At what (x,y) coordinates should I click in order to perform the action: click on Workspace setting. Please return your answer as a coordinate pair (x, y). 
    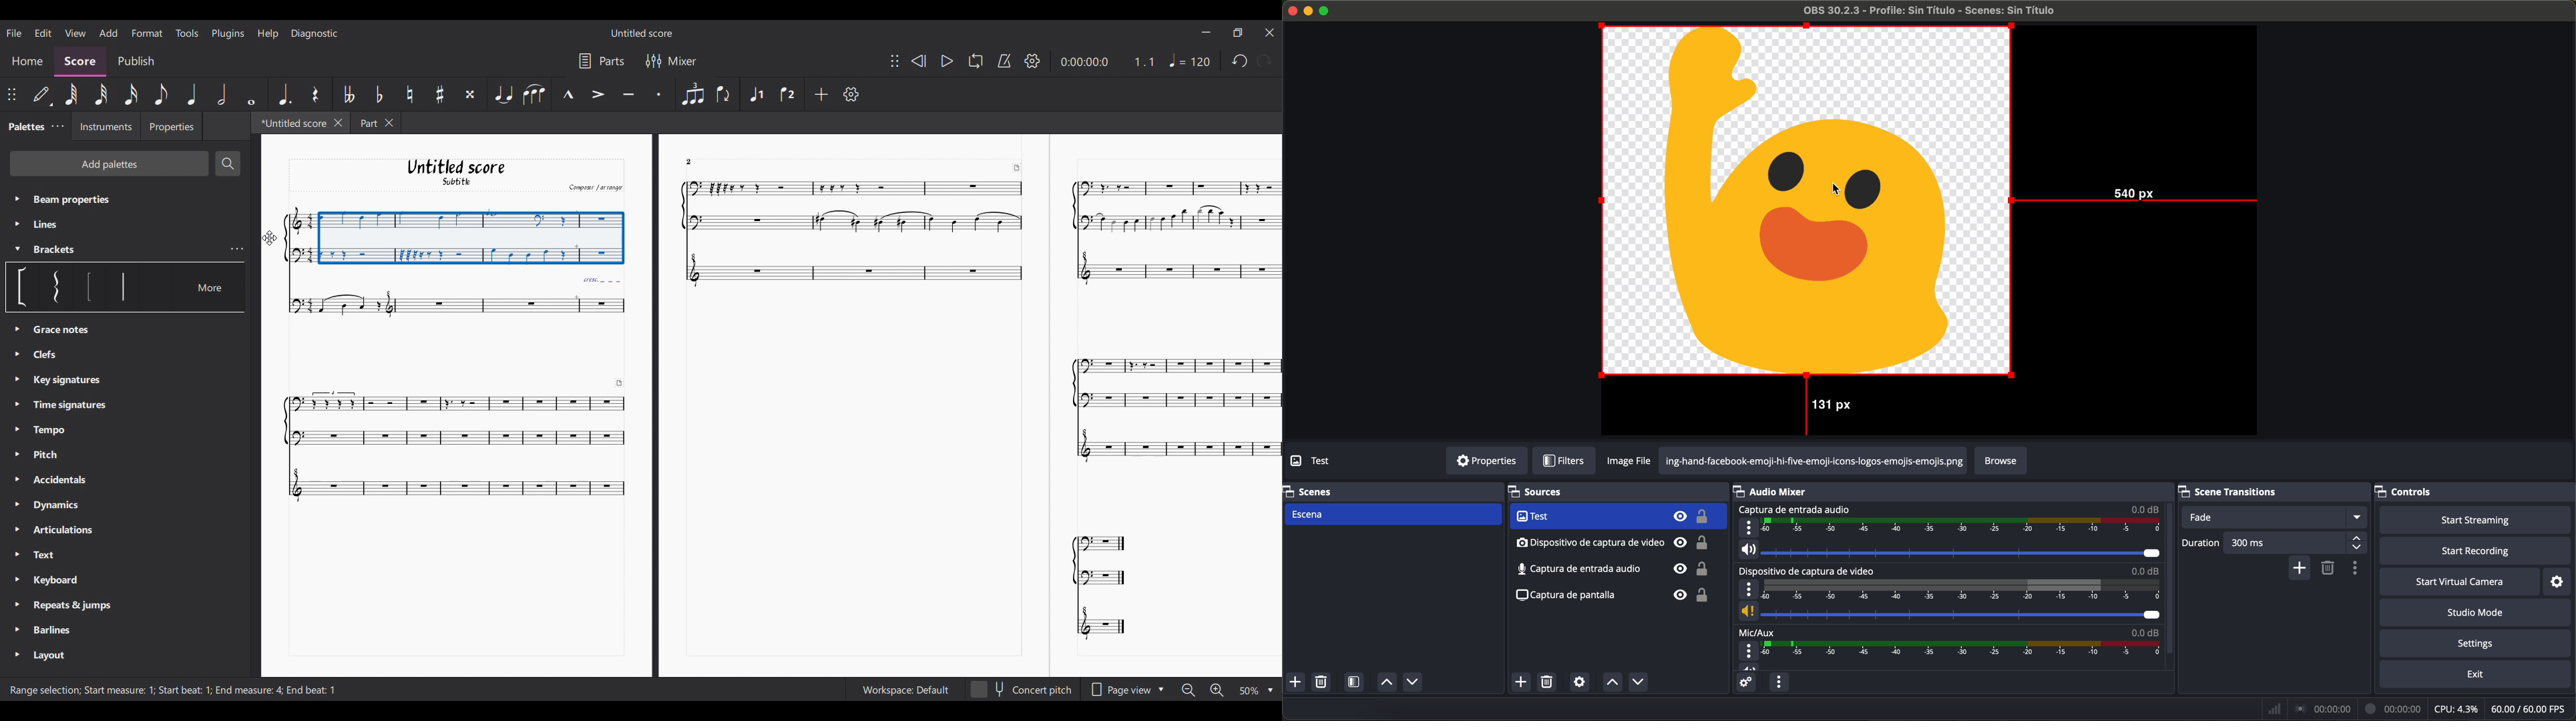
    Looking at the image, I should click on (905, 690).